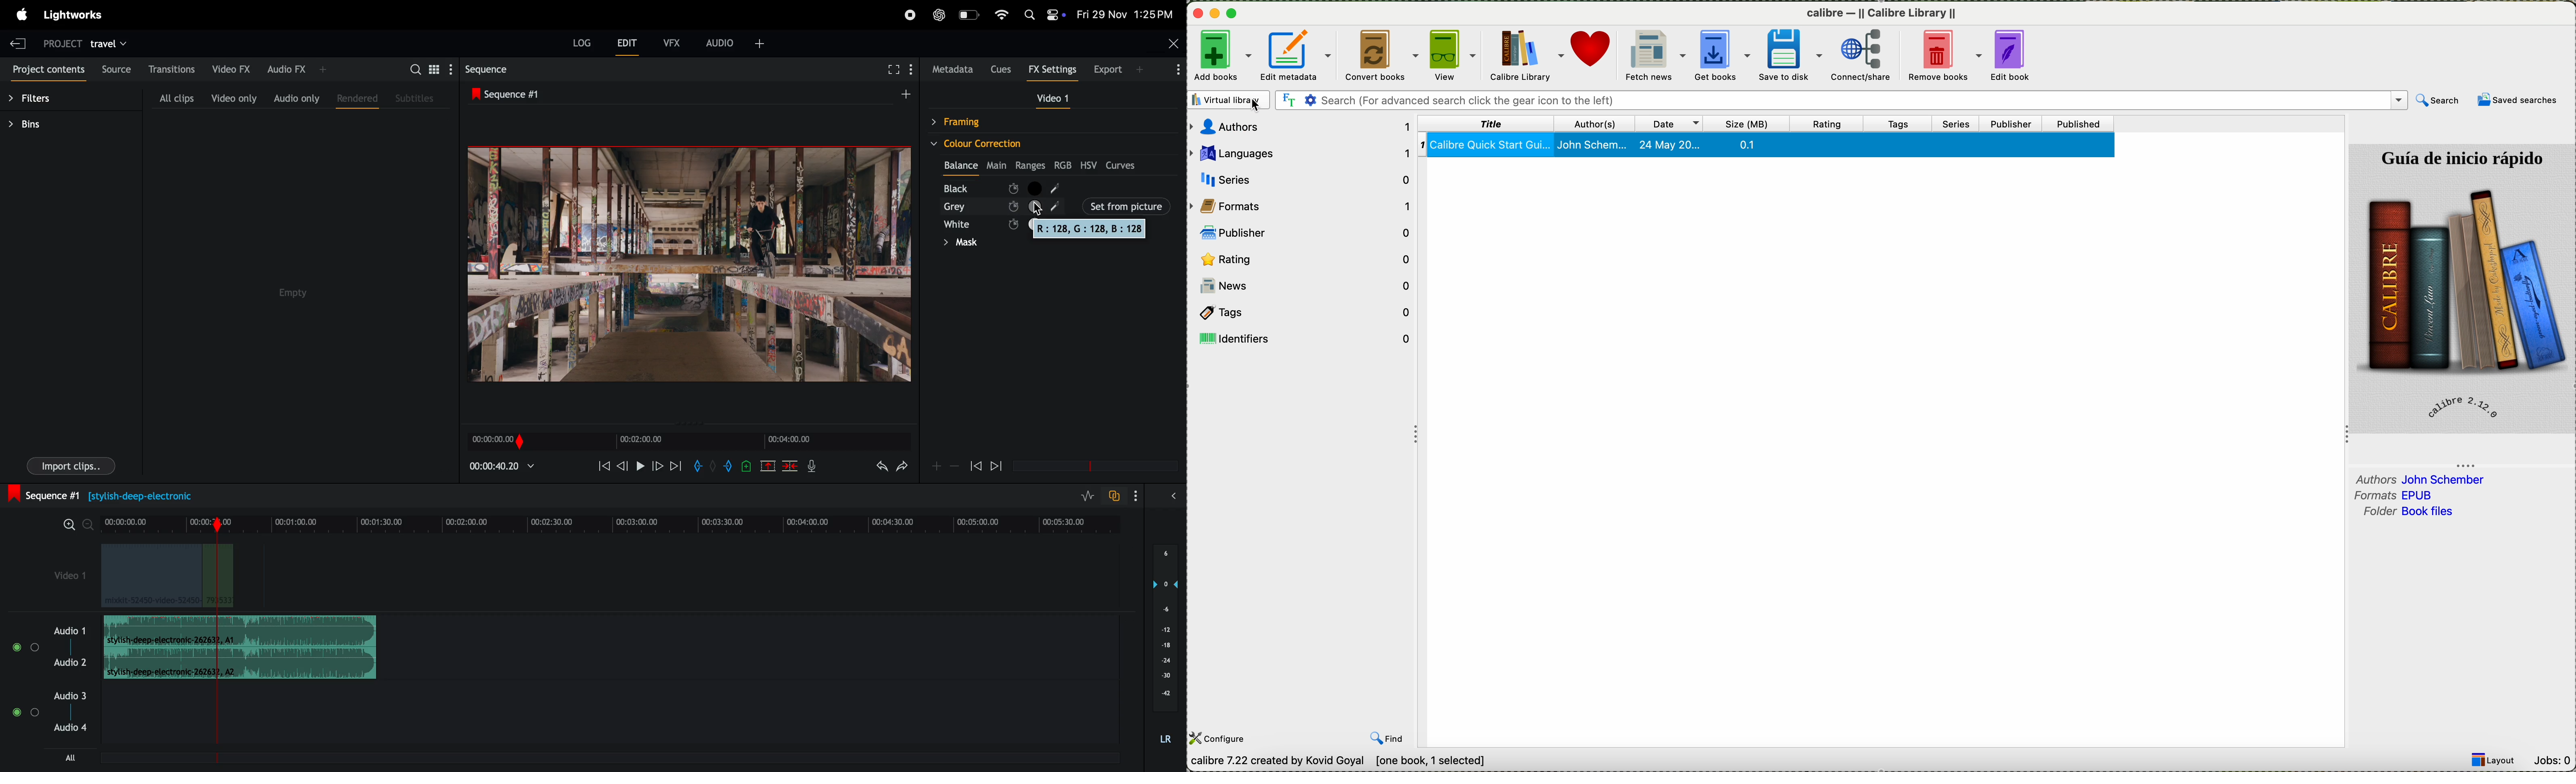 This screenshot has width=2576, height=784. What do you see at coordinates (75, 14) in the screenshot?
I see `light works menu` at bounding box center [75, 14].